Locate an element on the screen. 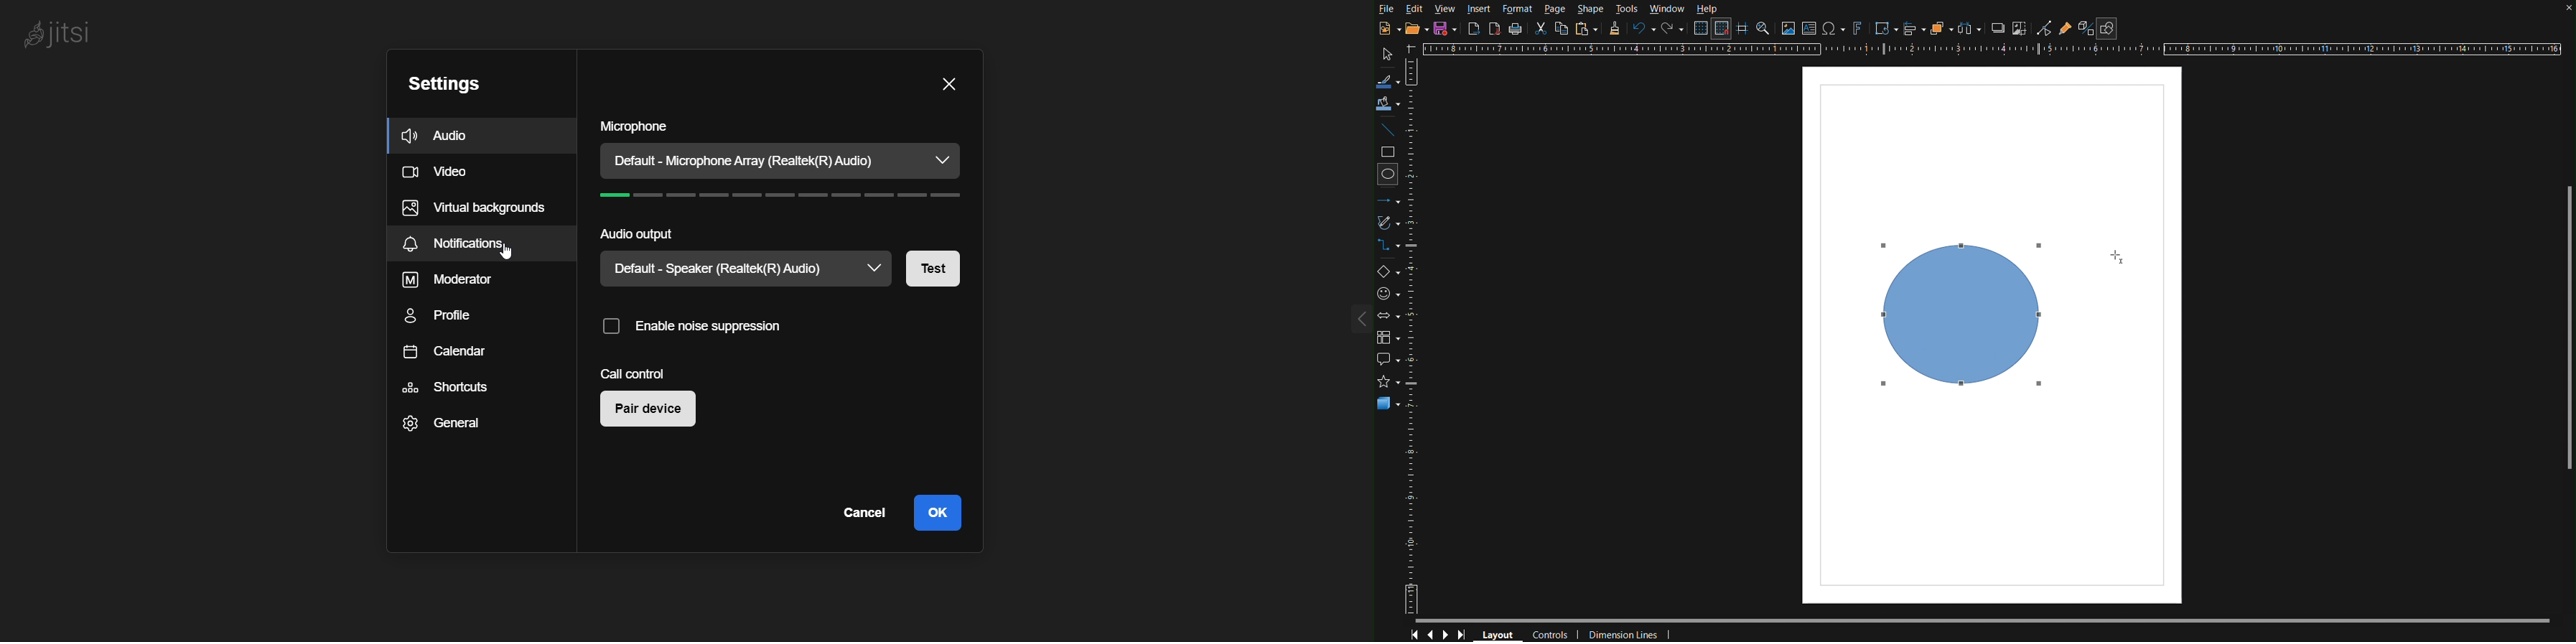 This screenshot has height=644, width=2576. Page is located at coordinates (1557, 9).